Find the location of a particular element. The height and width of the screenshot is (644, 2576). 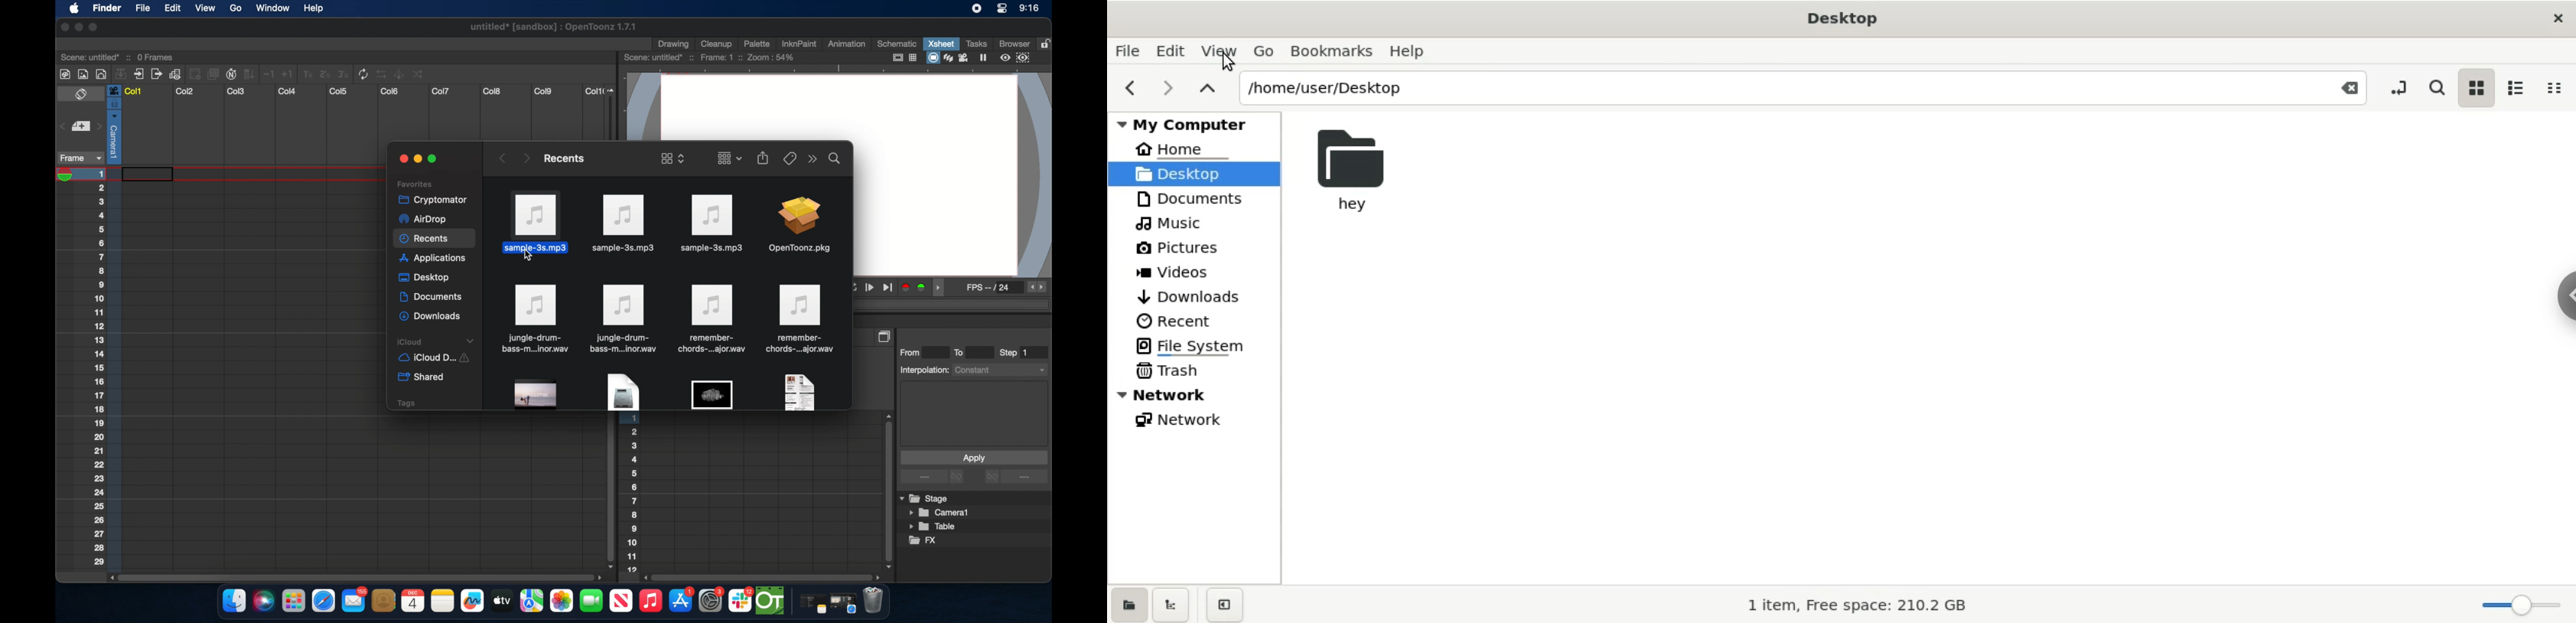

Cursor is located at coordinates (1229, 64).